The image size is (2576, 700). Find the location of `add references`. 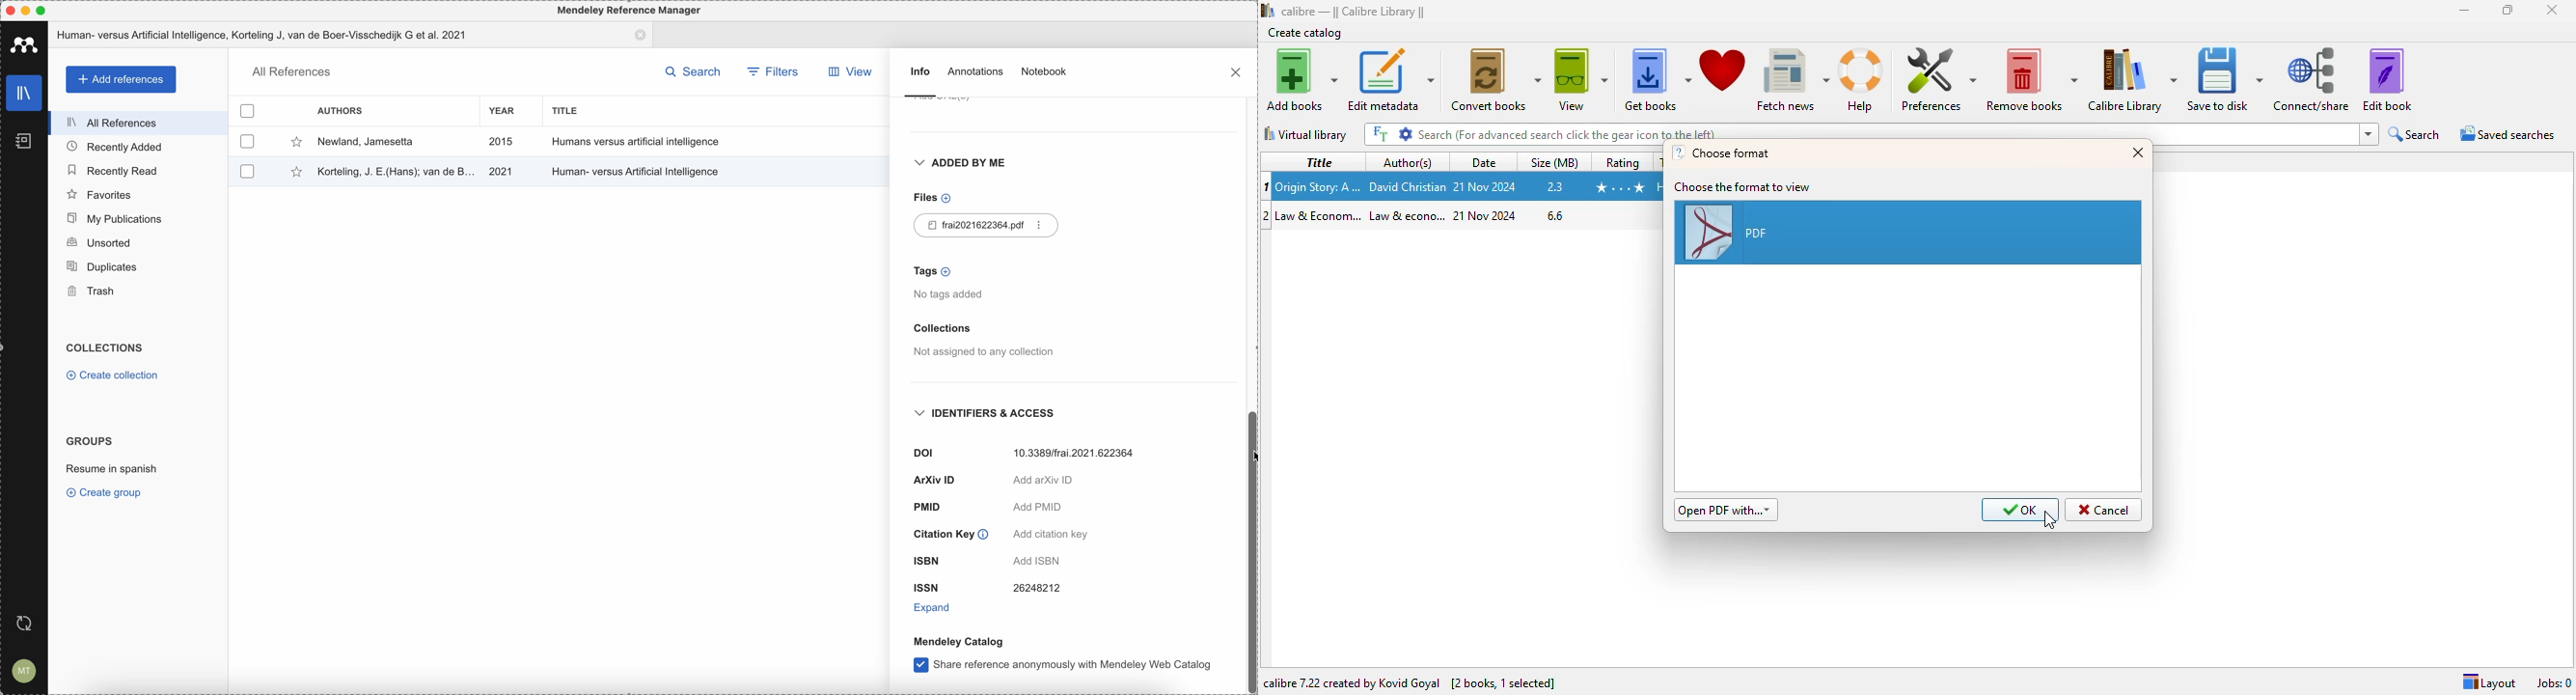

add references is located at coordinates (120, 79).